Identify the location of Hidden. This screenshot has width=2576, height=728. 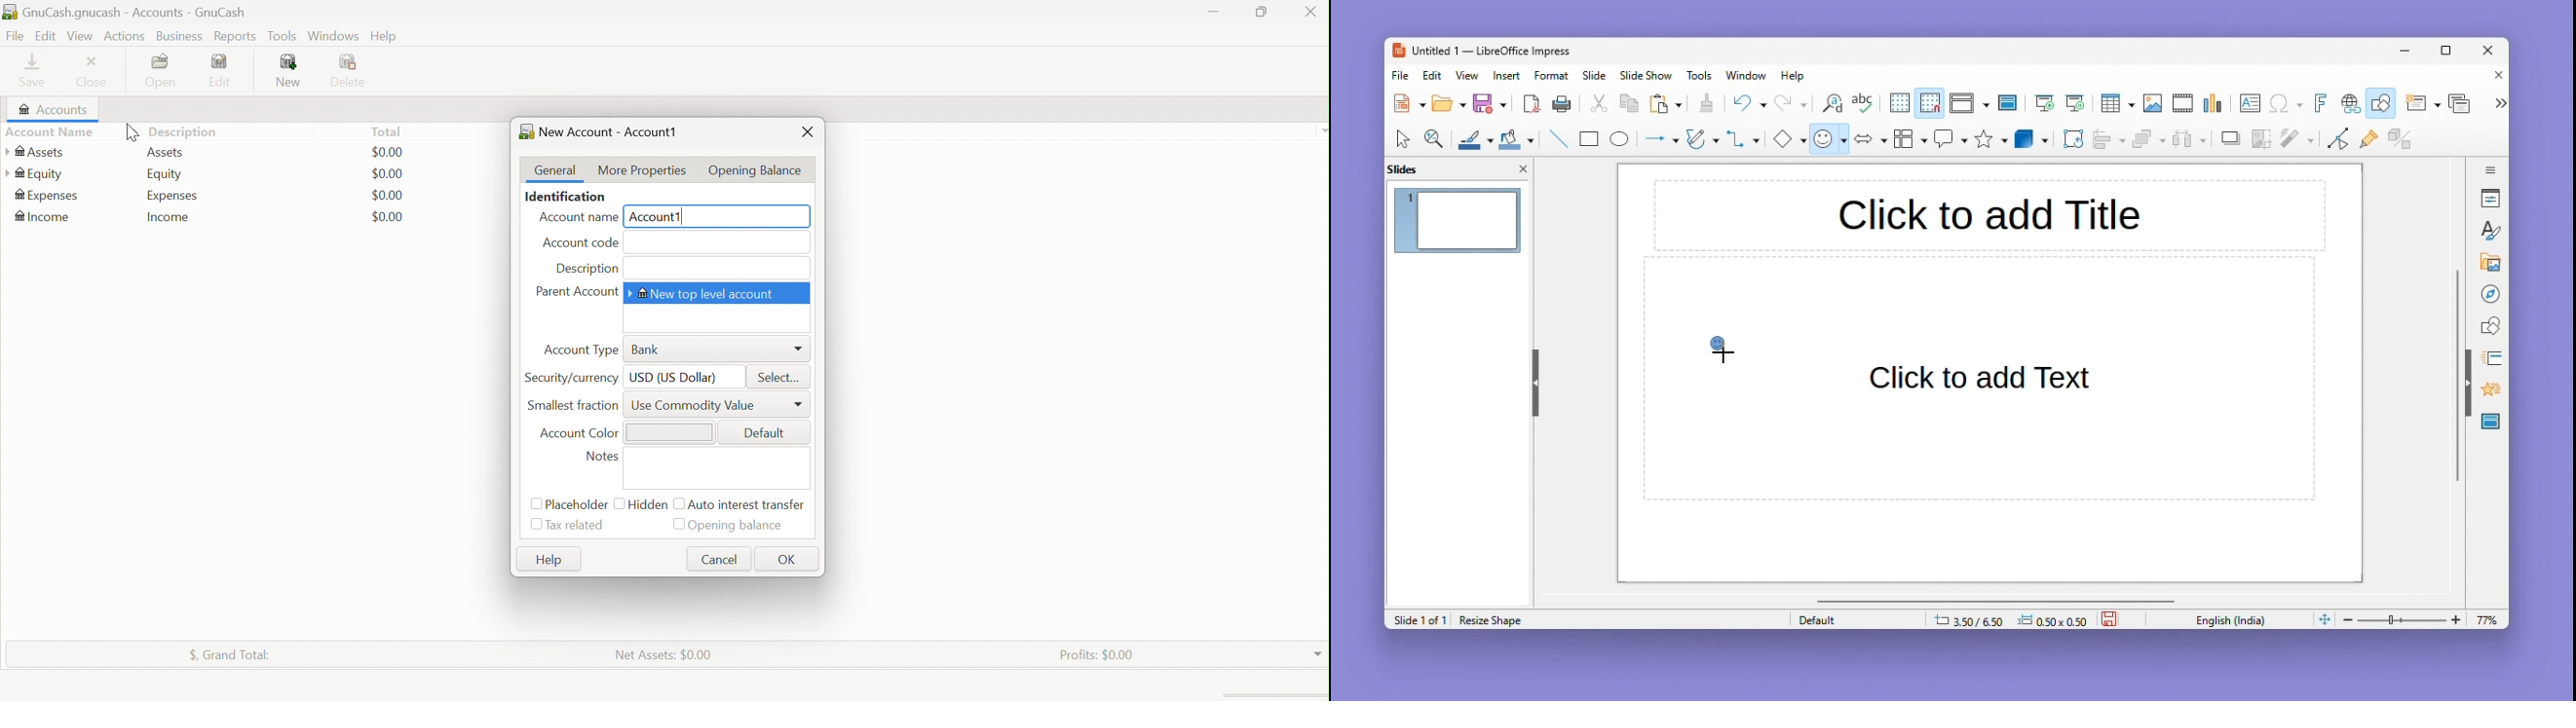
(649, 503).